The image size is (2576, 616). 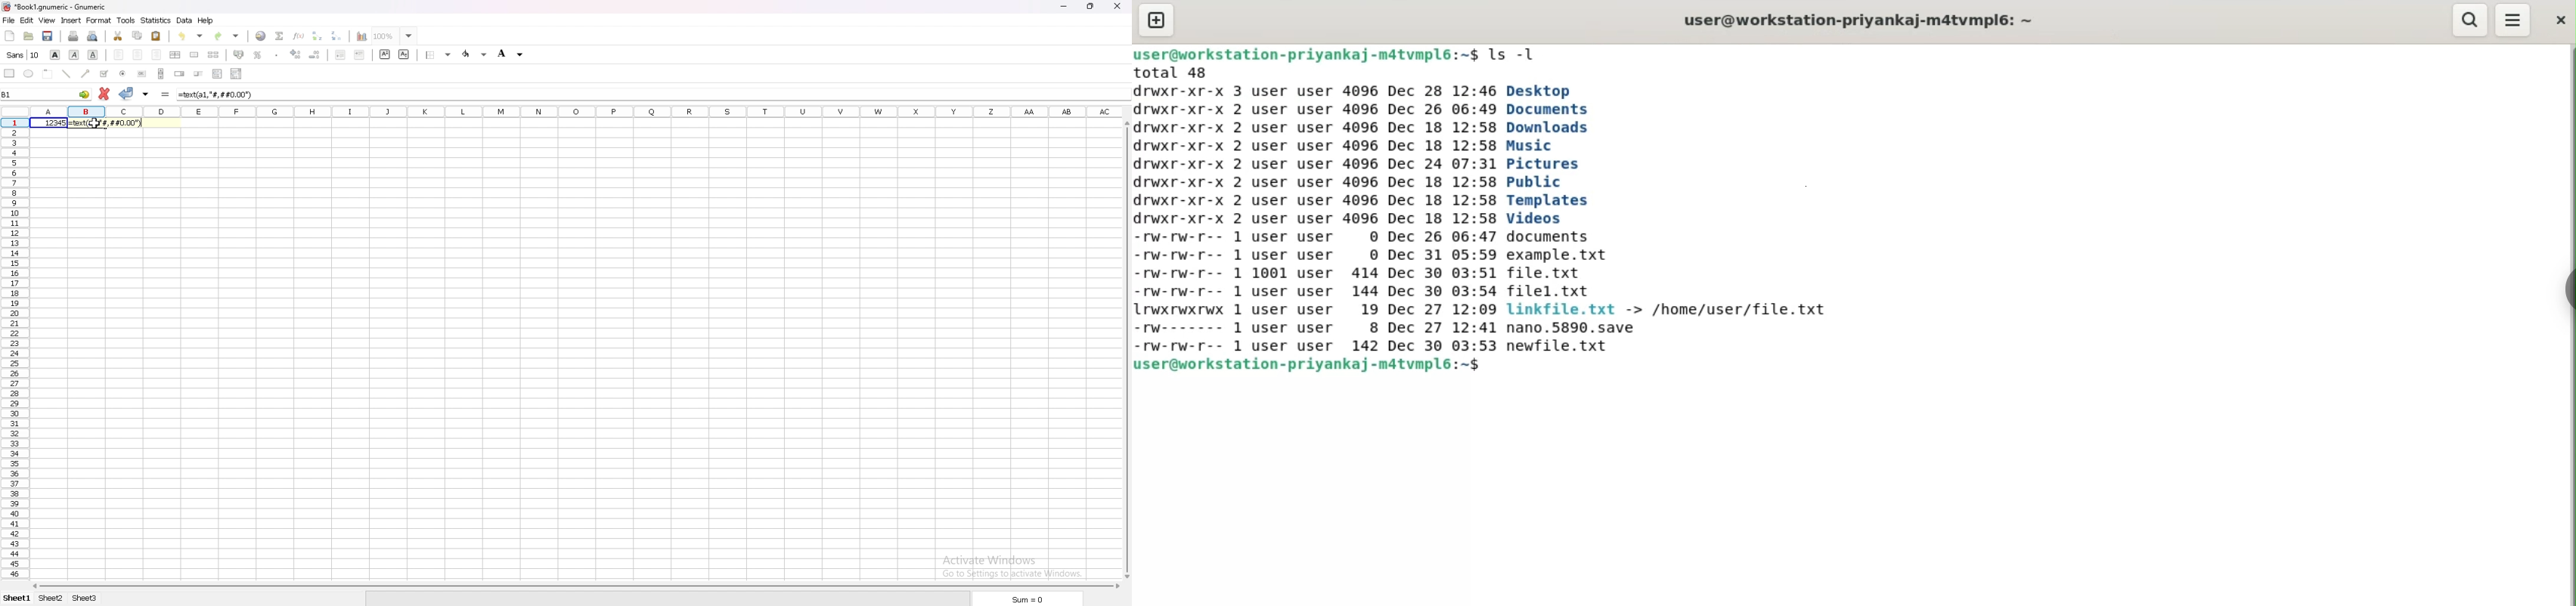 What do you see at coordinates (280, 37) in the screenshot?
I see `summation` at bounding box center [280, 37].